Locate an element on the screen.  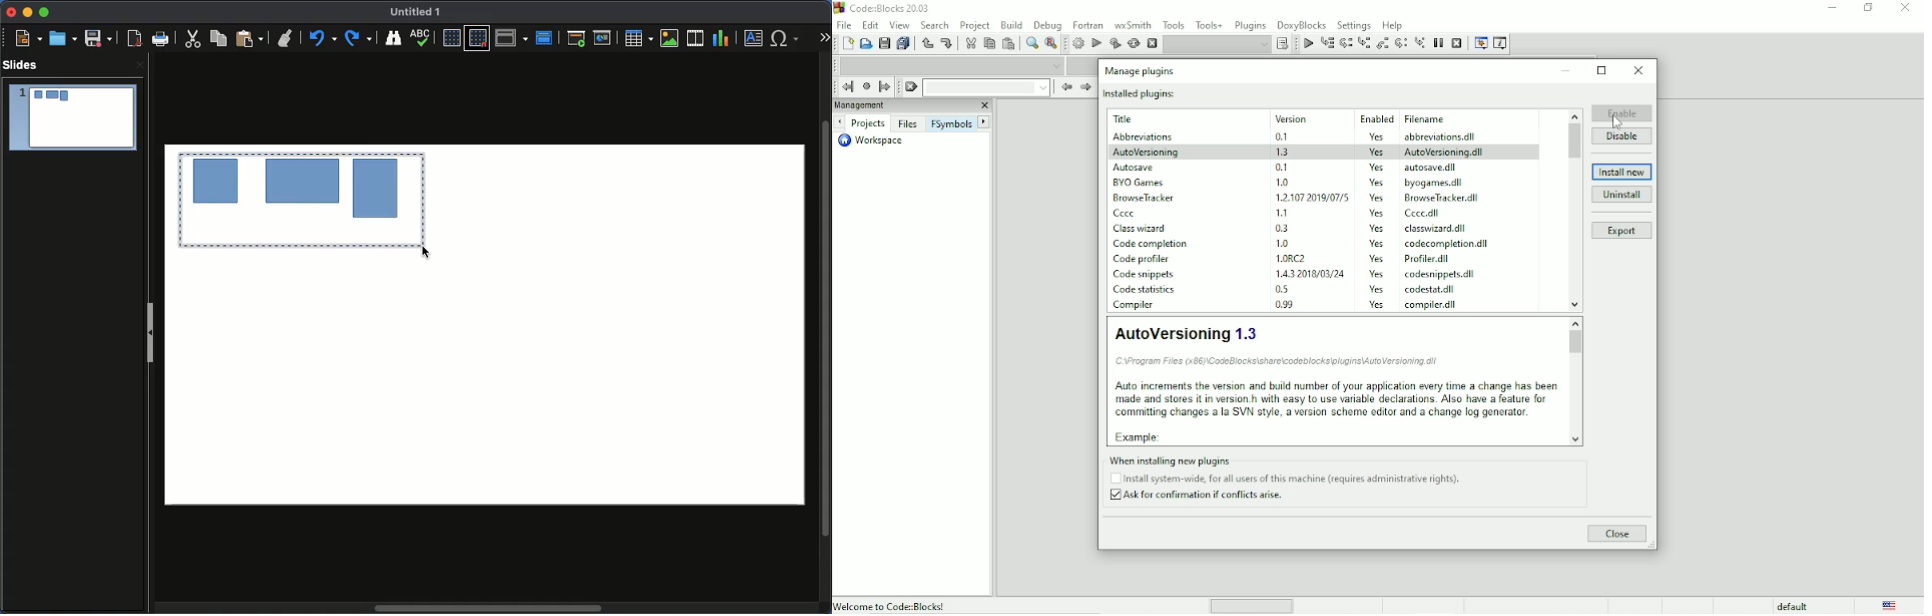
Vertical scrollbar is located at coordinates (1575, 142).